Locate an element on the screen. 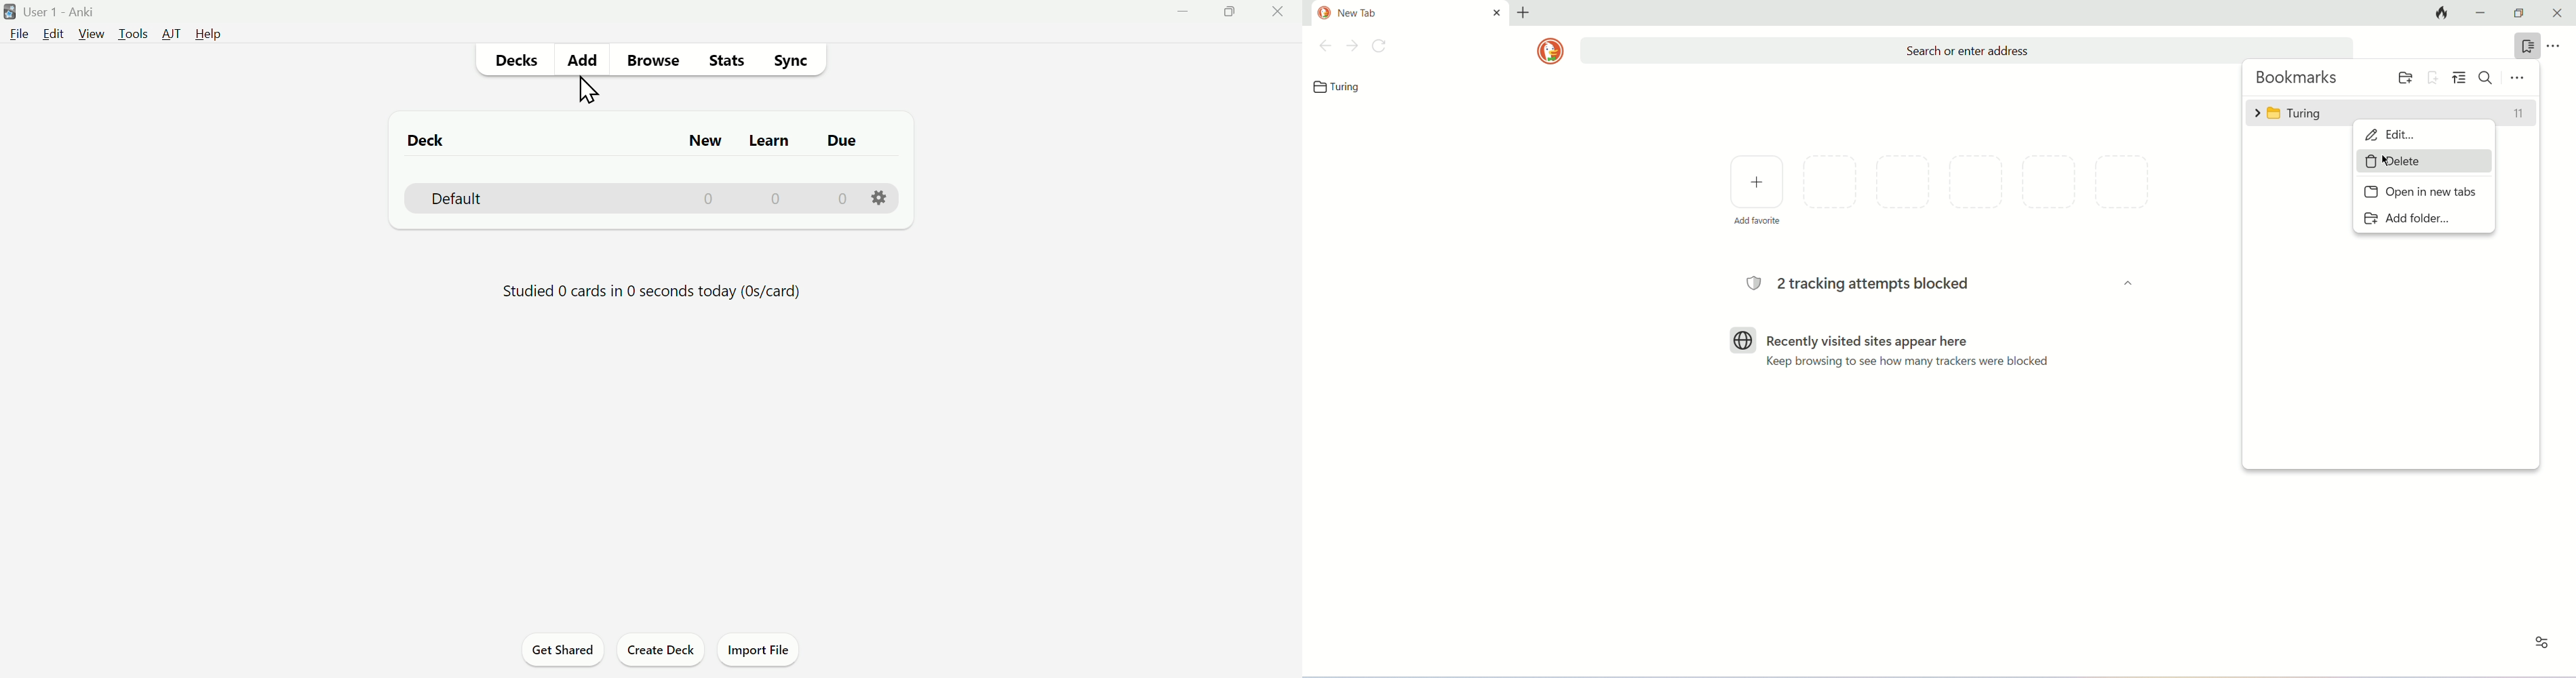  0 is located at coordinates (776, 198).